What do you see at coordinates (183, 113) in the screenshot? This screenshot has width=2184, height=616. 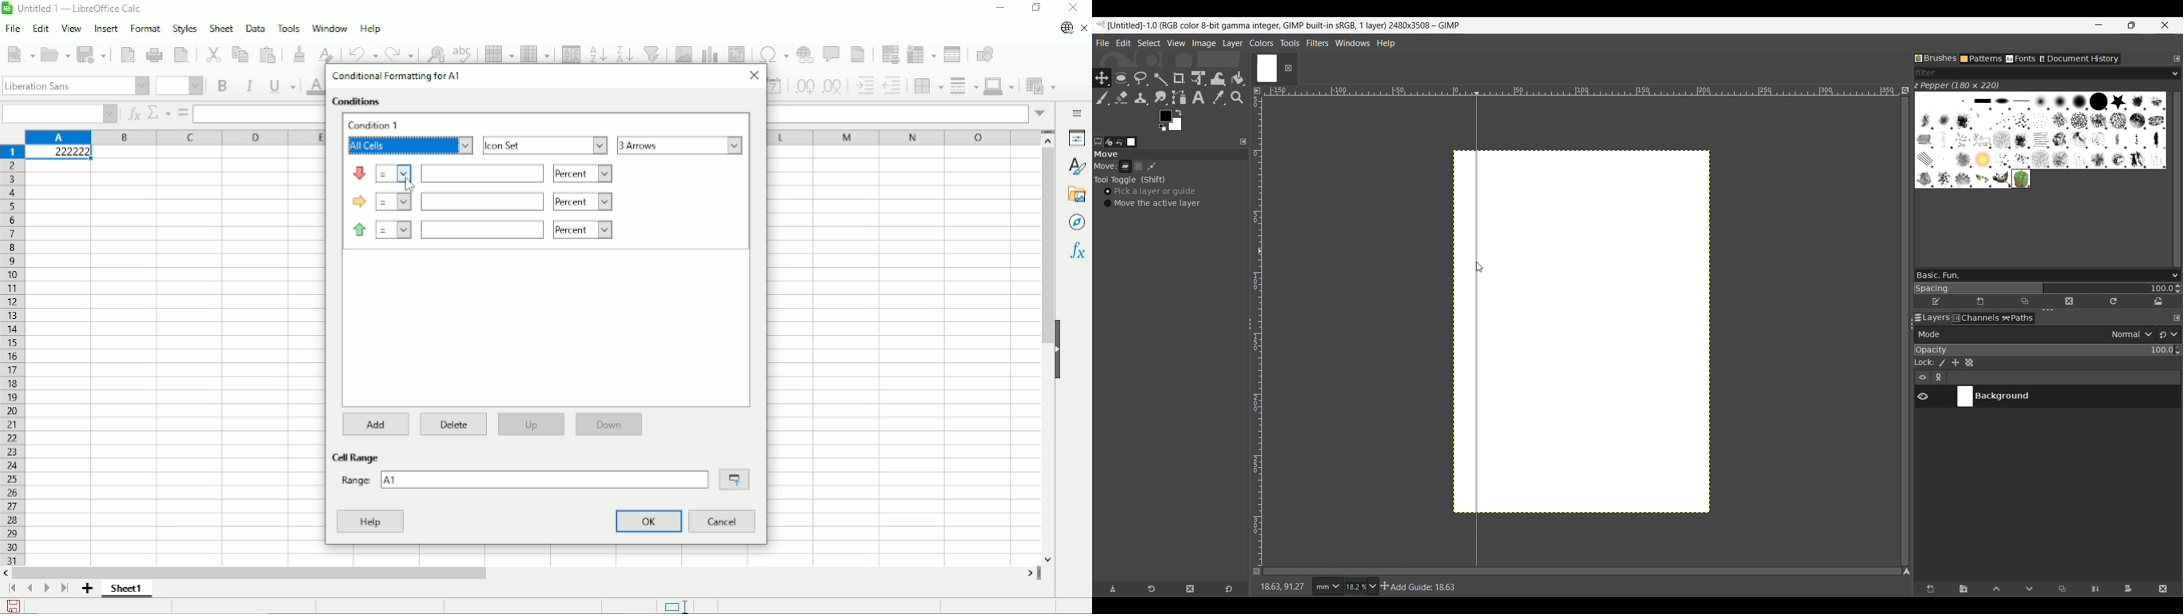 I see `Formula` at bounding box center [183, 113].